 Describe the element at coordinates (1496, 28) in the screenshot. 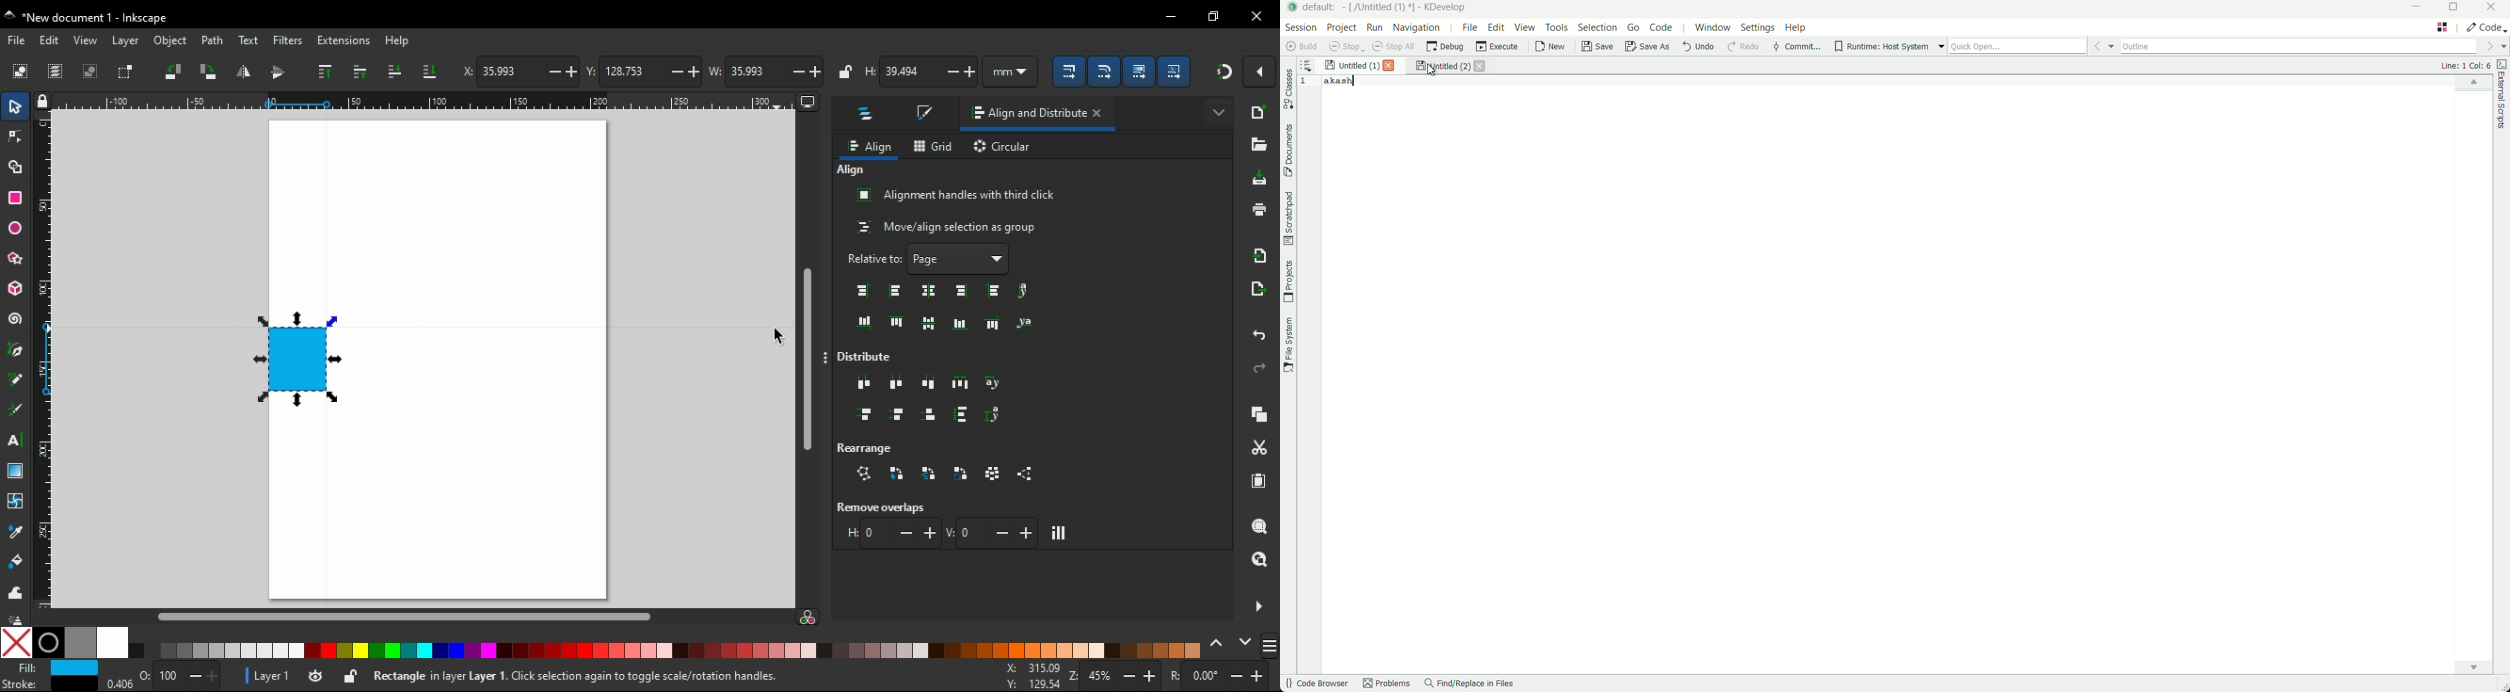

I see `edit menu` at that location.